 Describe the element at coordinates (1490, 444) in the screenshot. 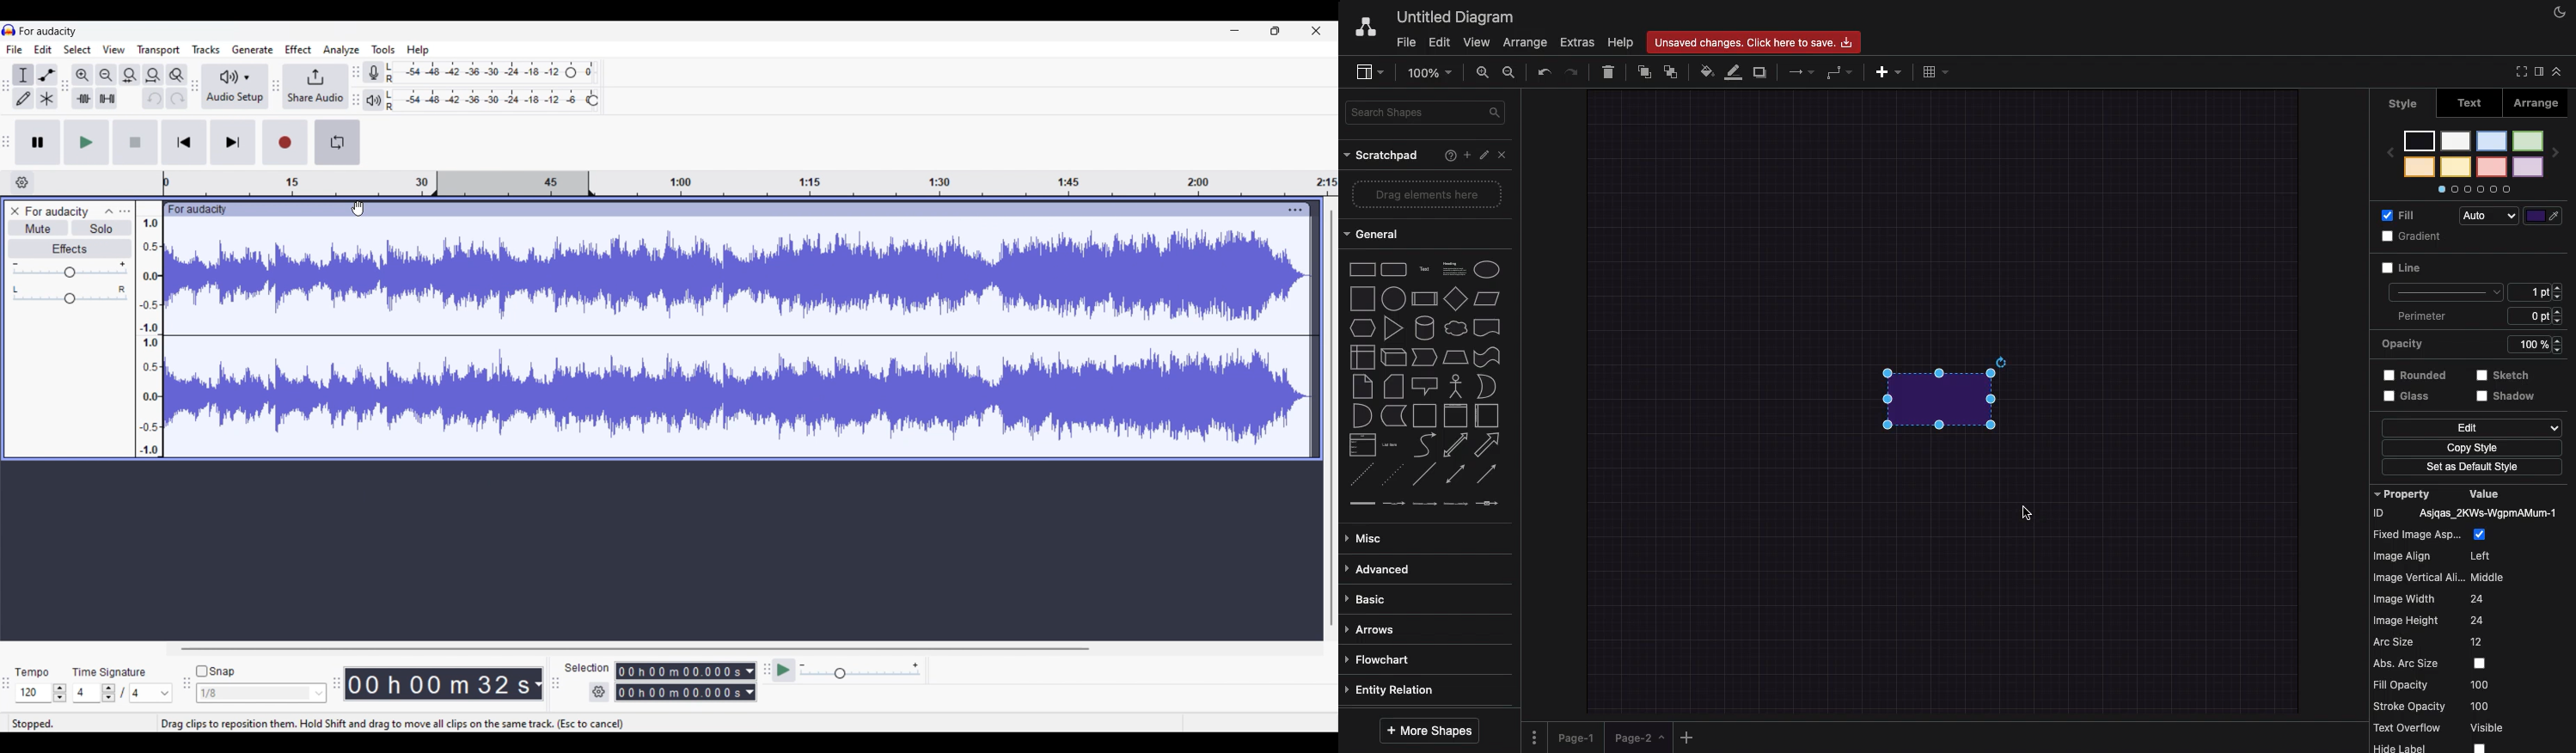

I see `arrow` at that location.